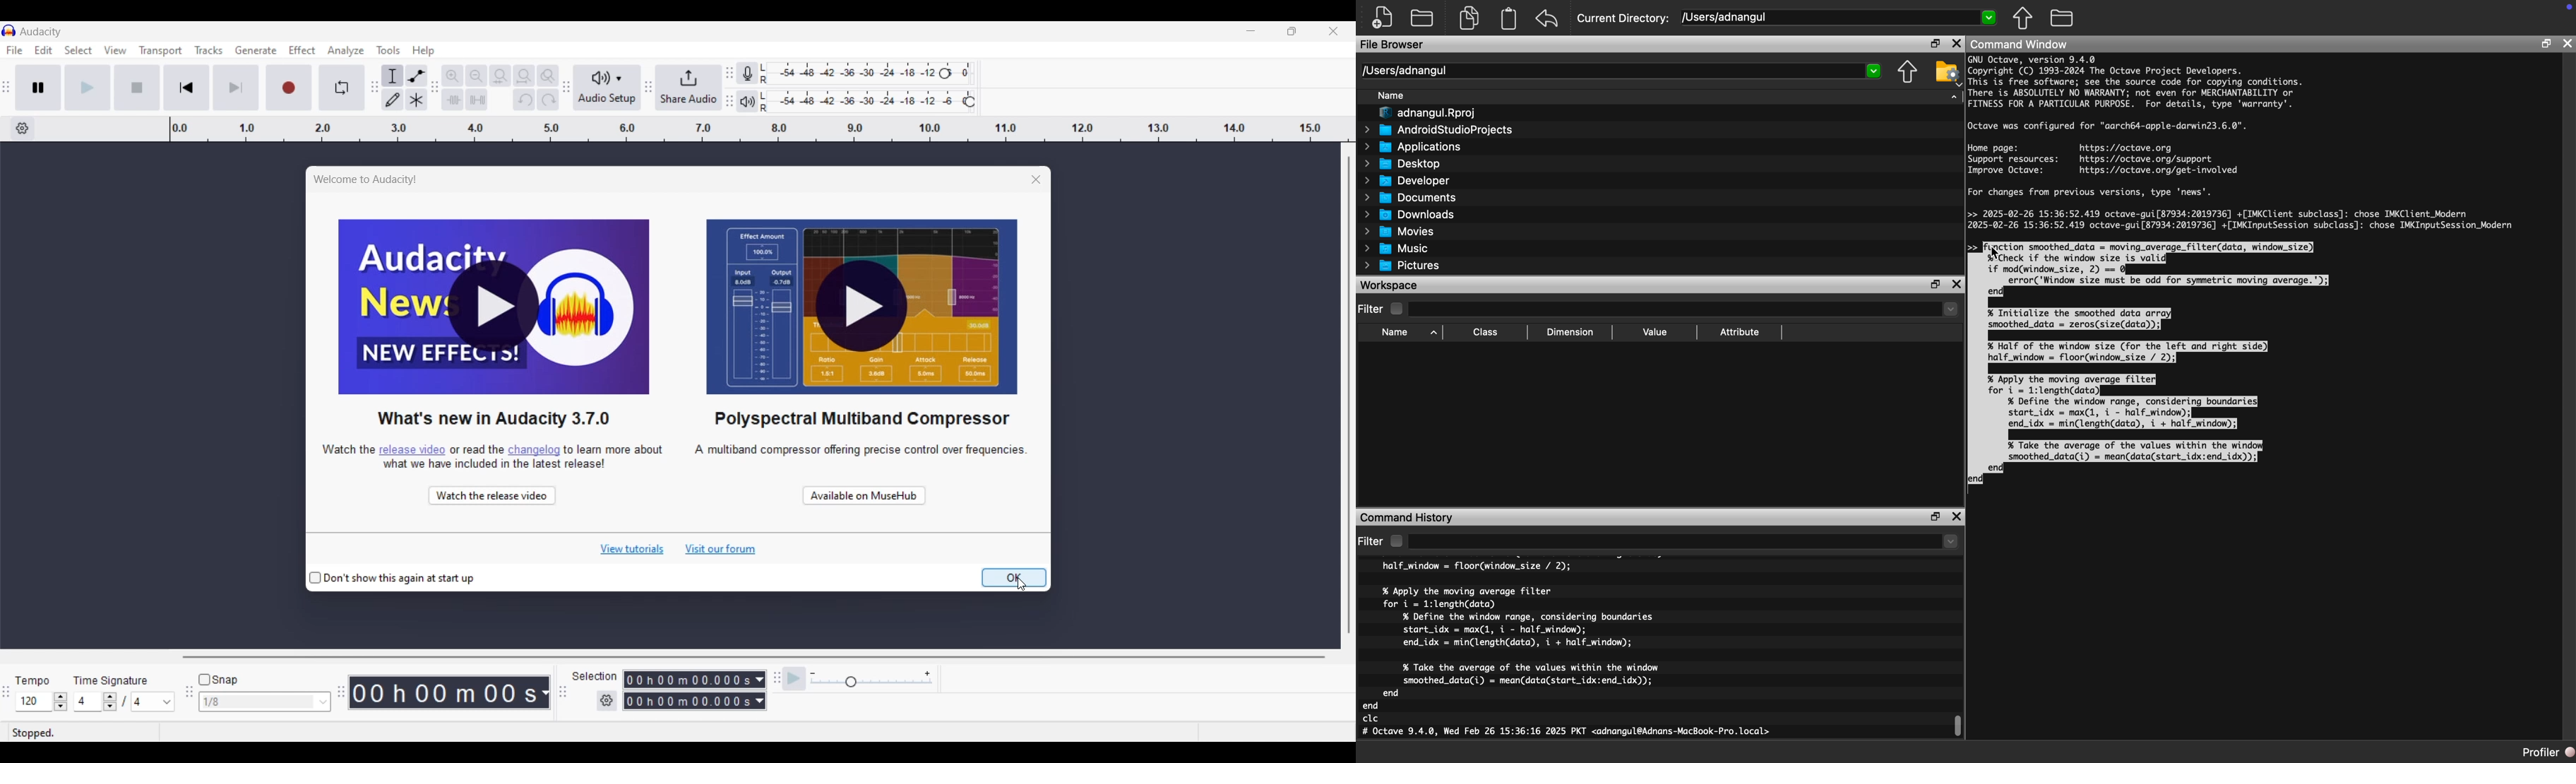  What do you see at coordinates (83, 733) in the screenshot?
I see `Stopped` at bounding box center [83, 733].